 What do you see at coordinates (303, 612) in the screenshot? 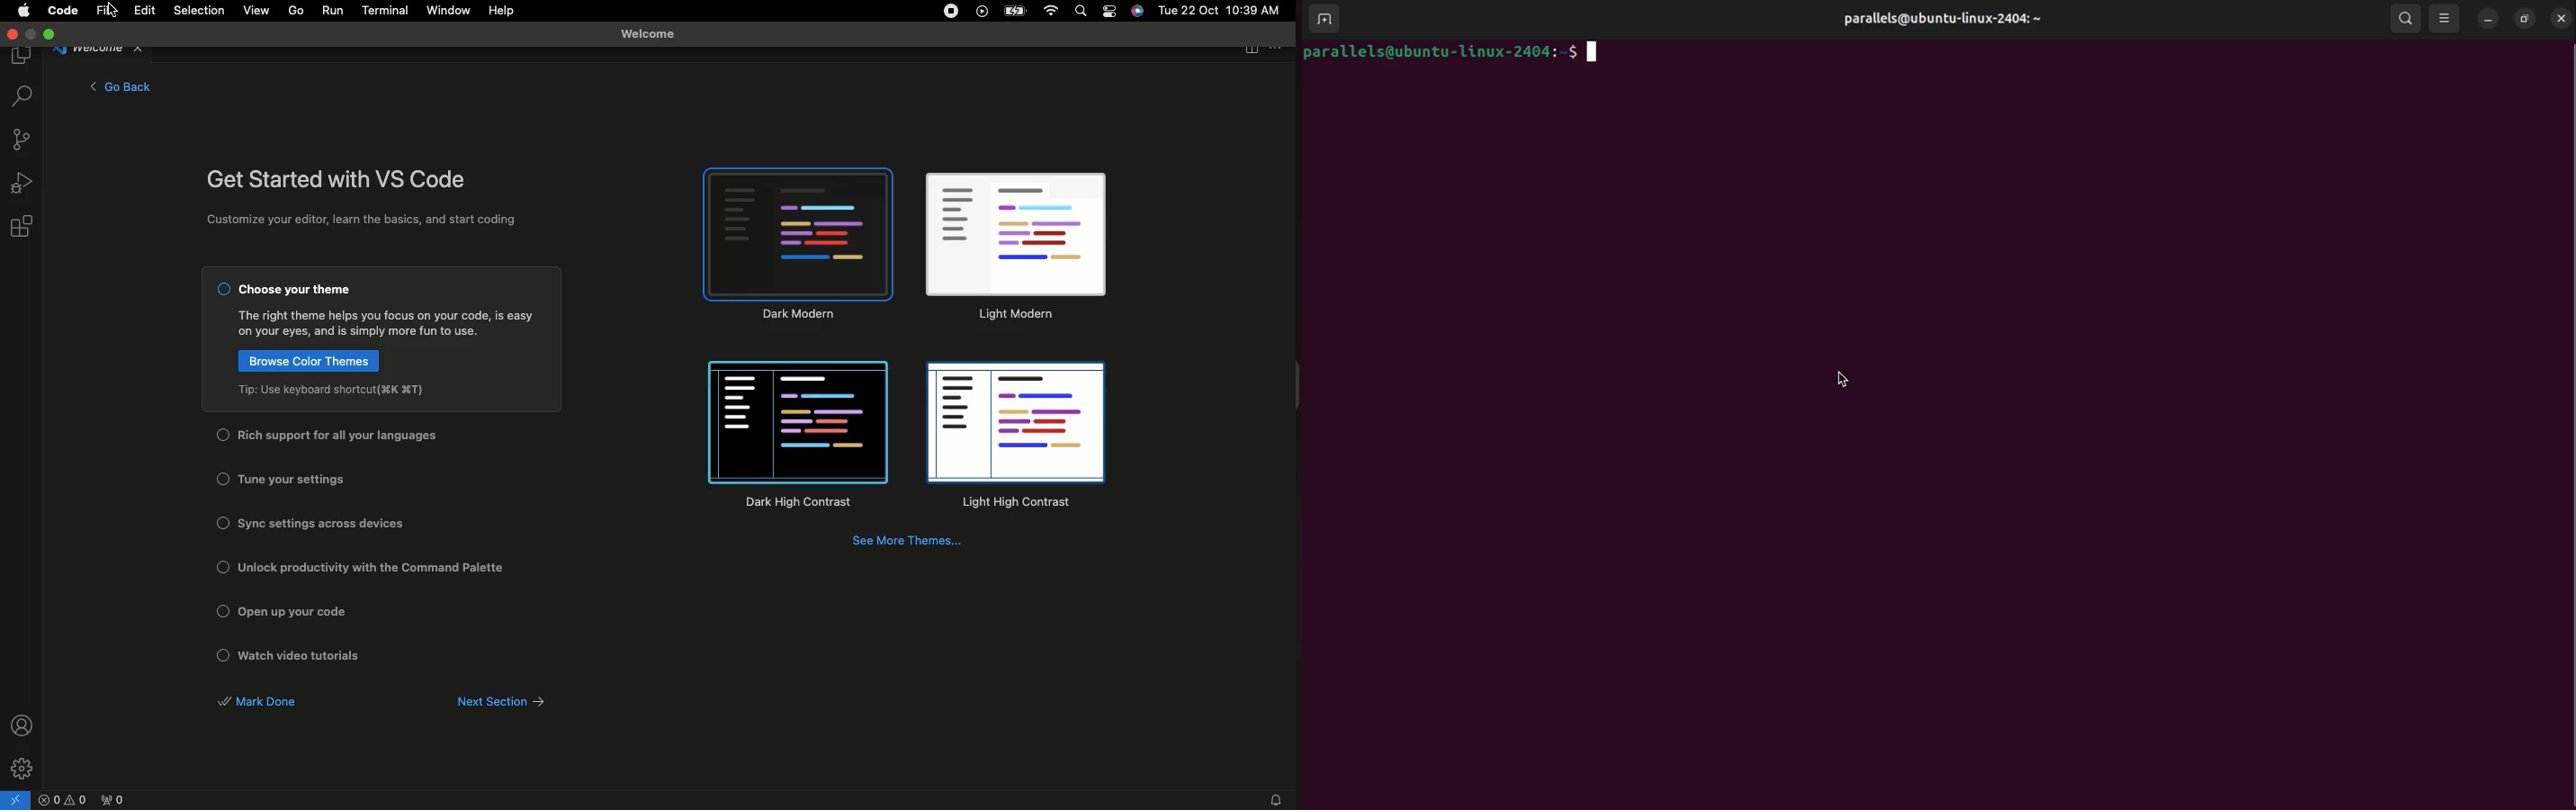
I see `Open up your code` at bounding box center [303, 612].